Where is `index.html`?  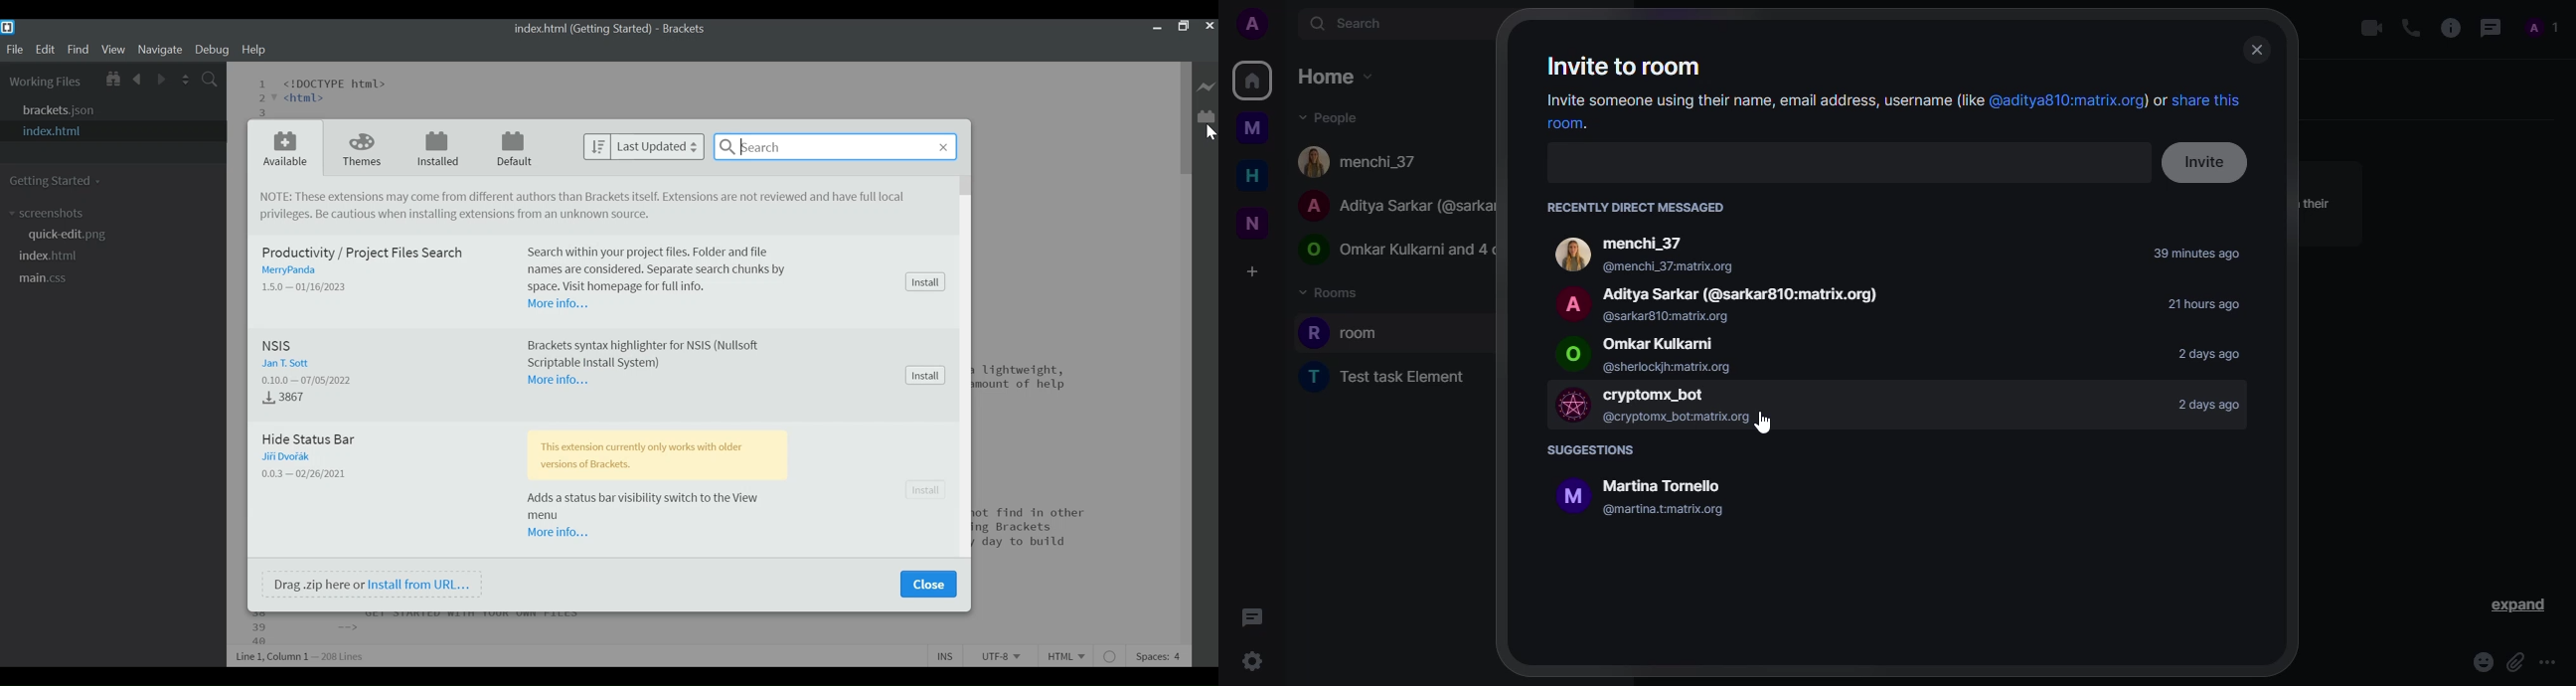
index.html is located at coordinates (55, 256).